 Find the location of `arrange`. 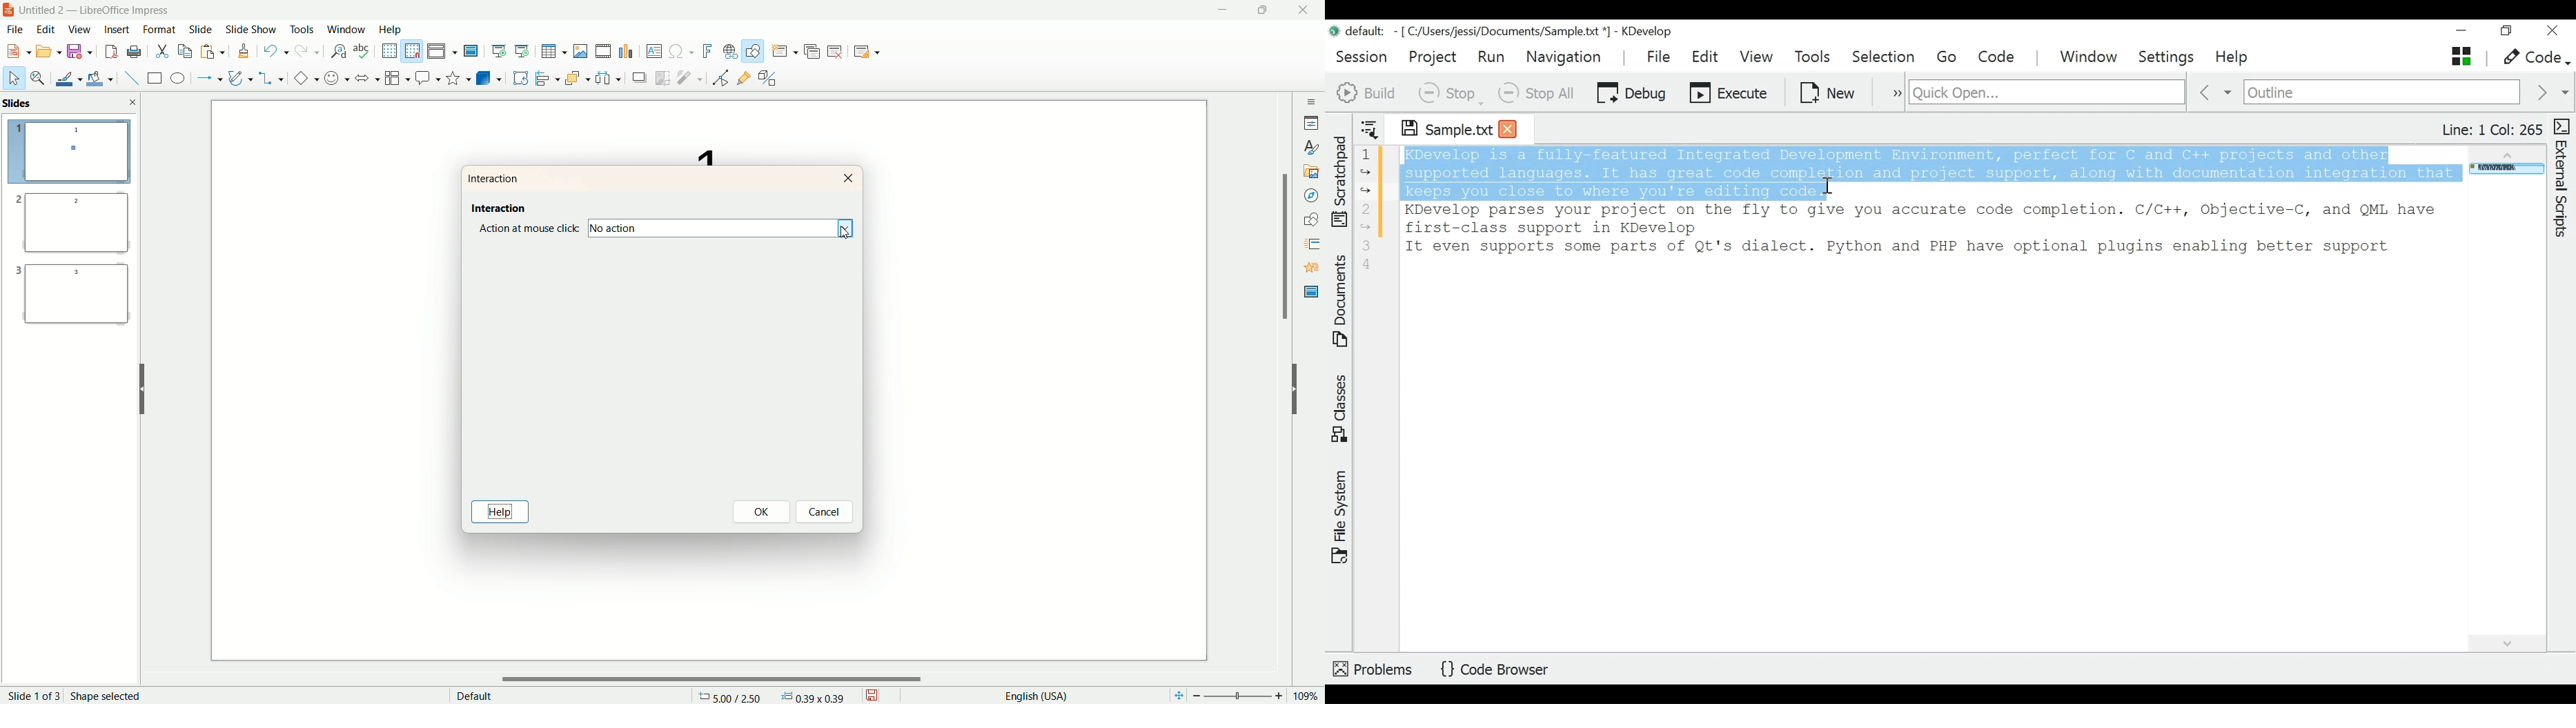

arrange is located at coordinates (573, 77).